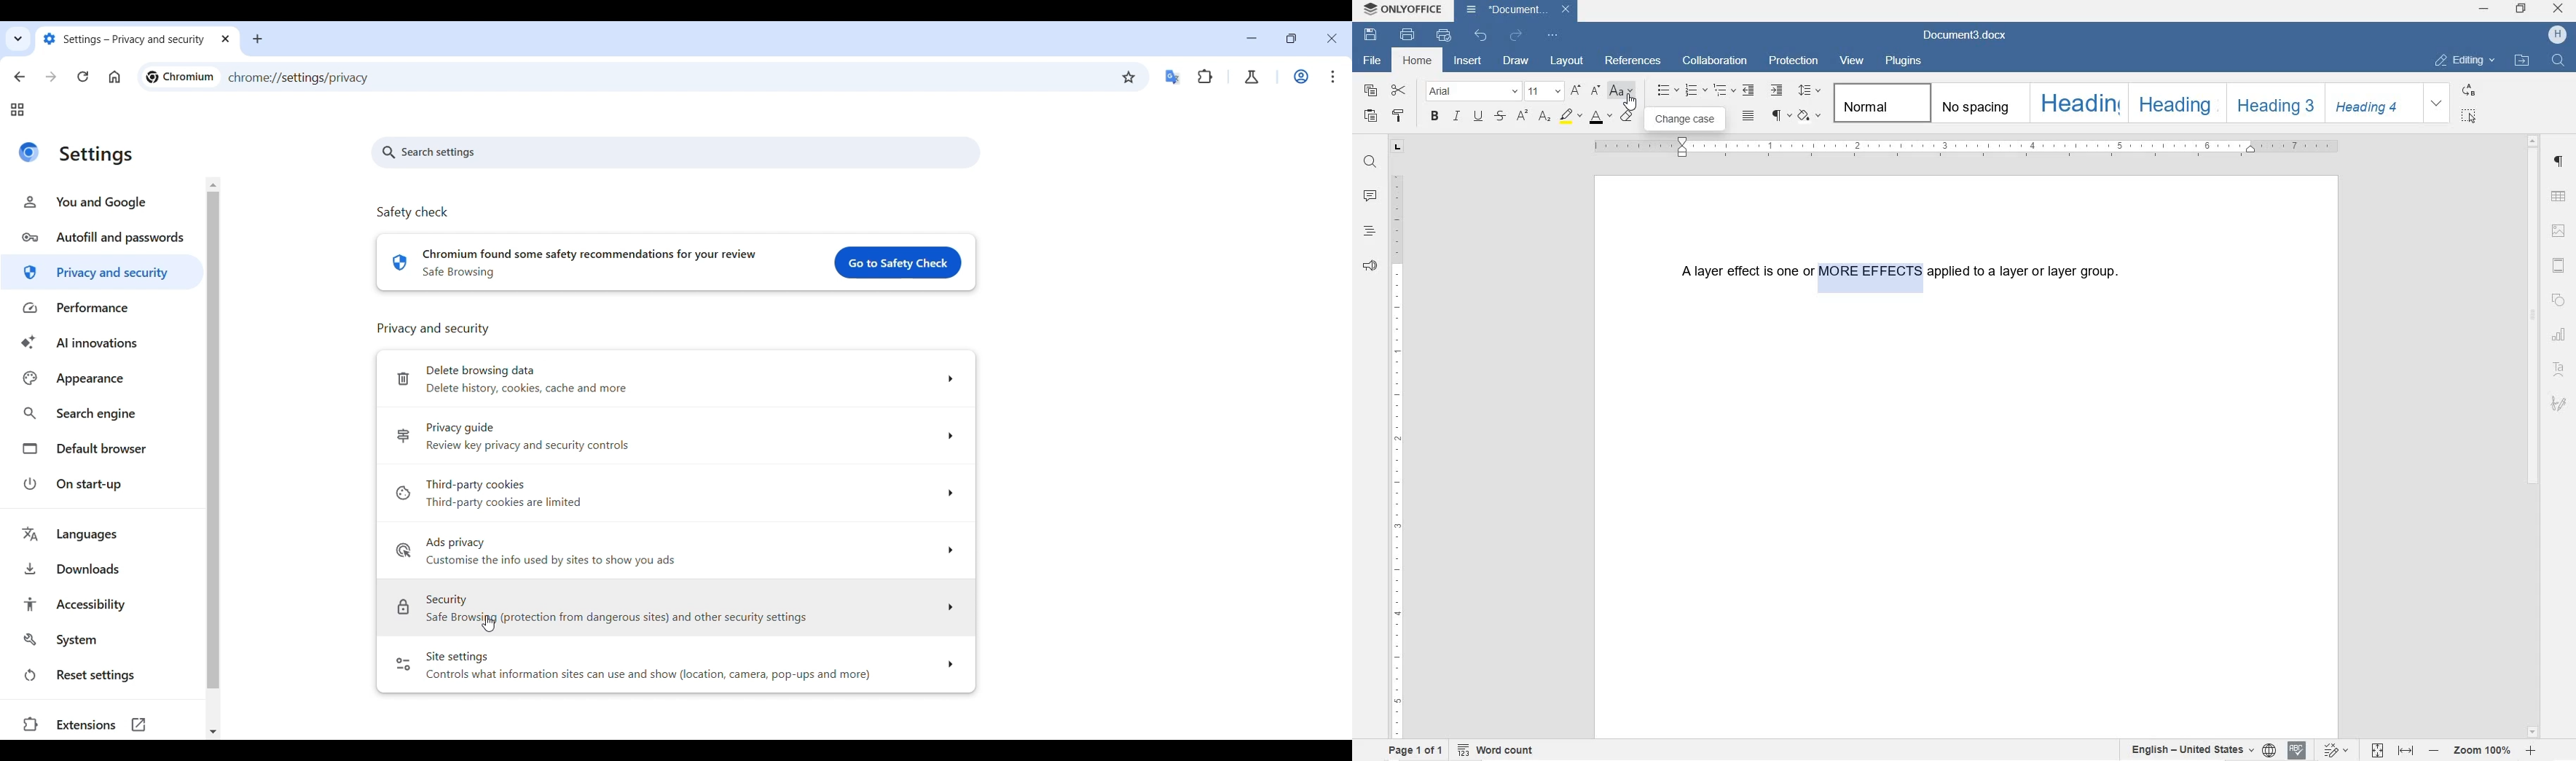  I want to click on CHANGE CASE, so click(1622, 91).